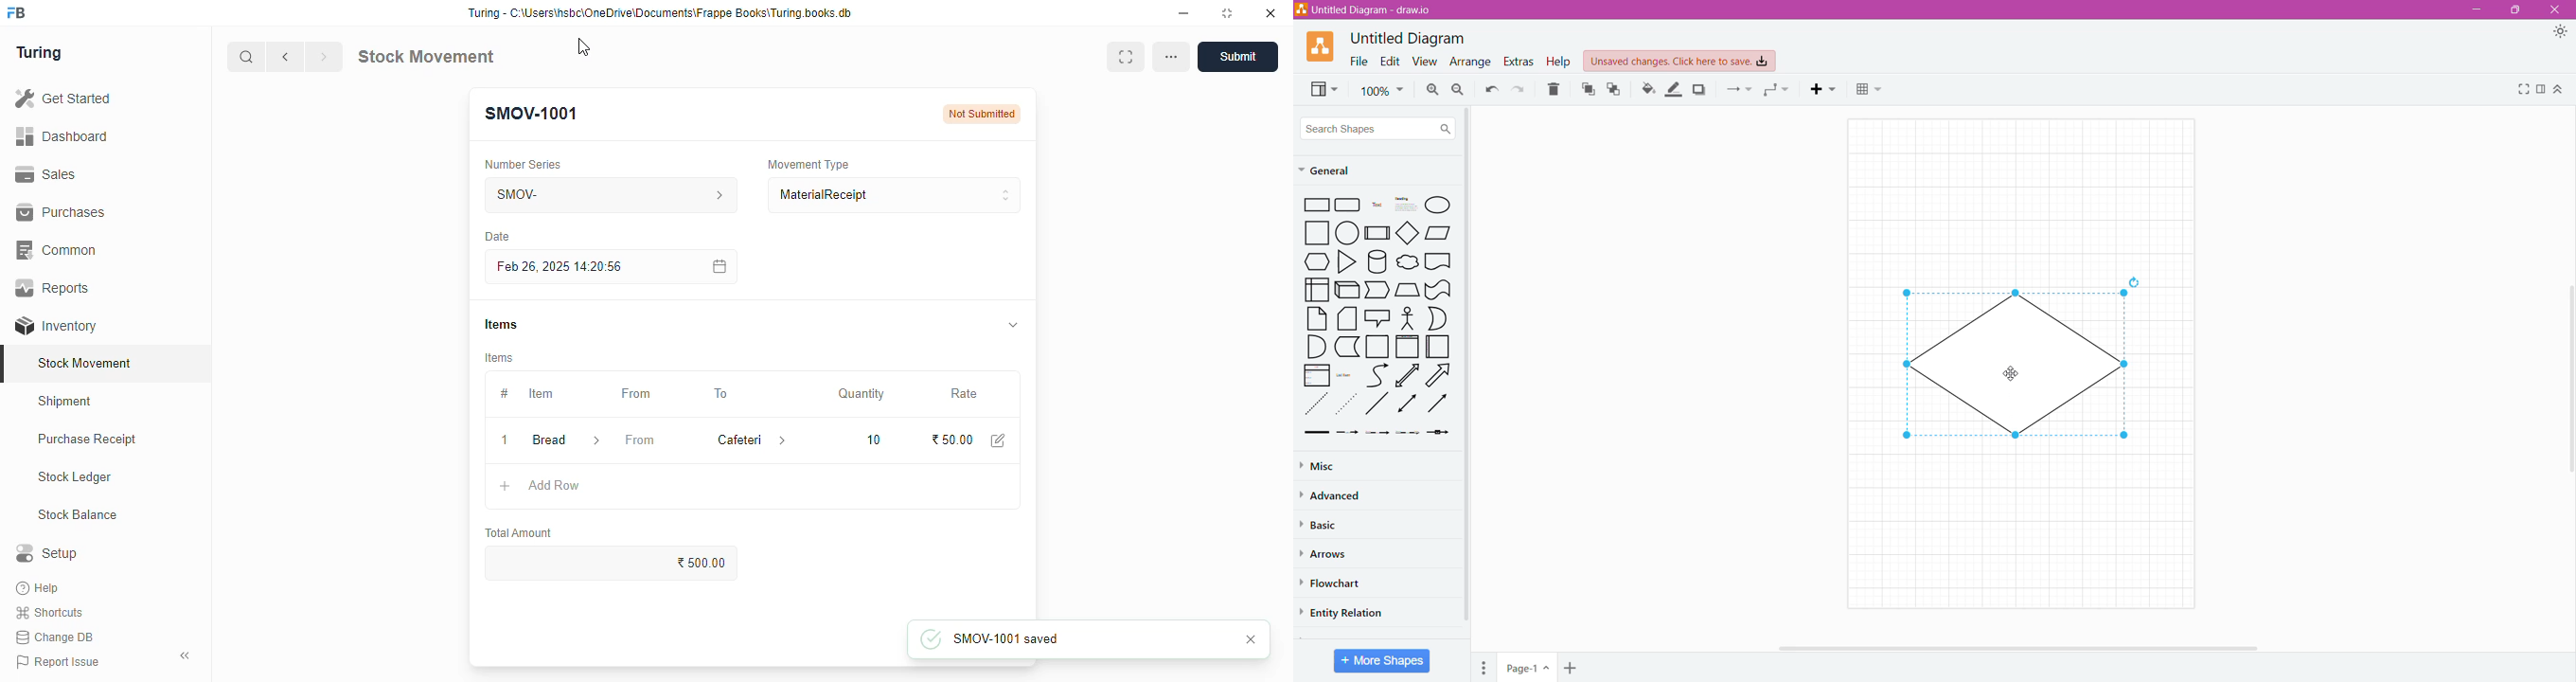  Describe the element at coordinates (999, 440) in the screenshot. I see `edit` at that location.